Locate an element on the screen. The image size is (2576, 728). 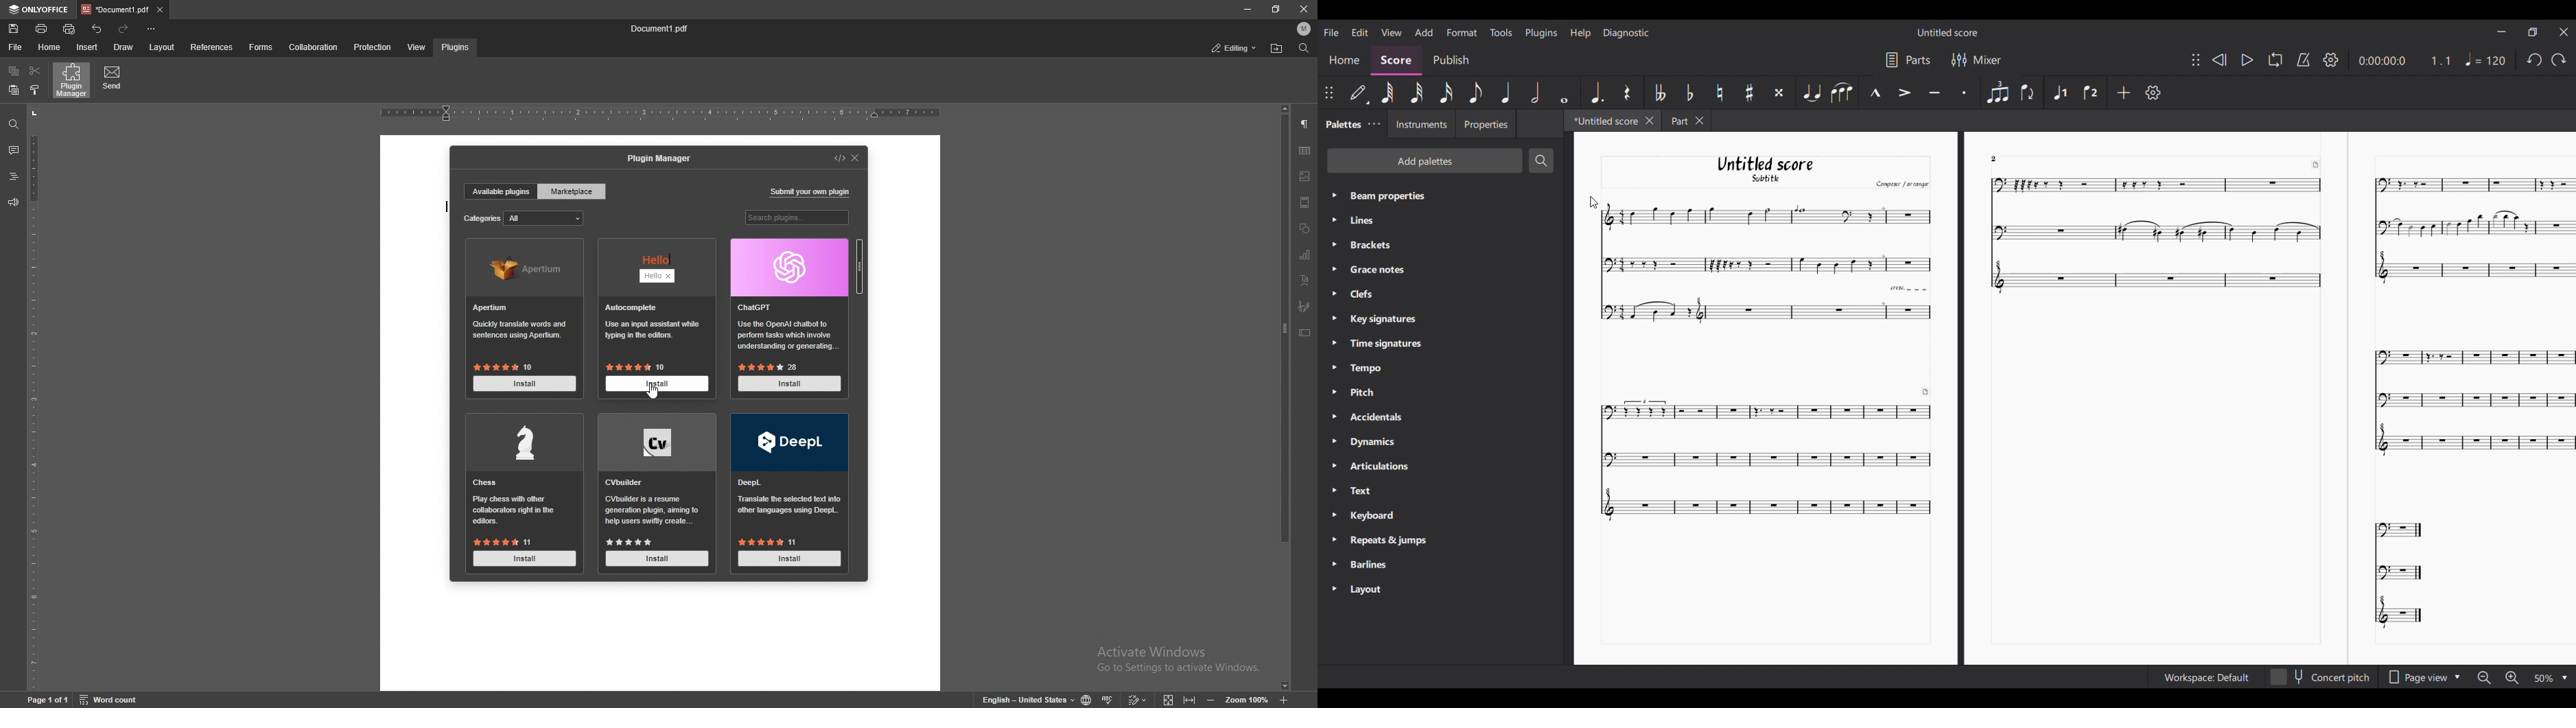
chart is located at coordinates (1306, 255).